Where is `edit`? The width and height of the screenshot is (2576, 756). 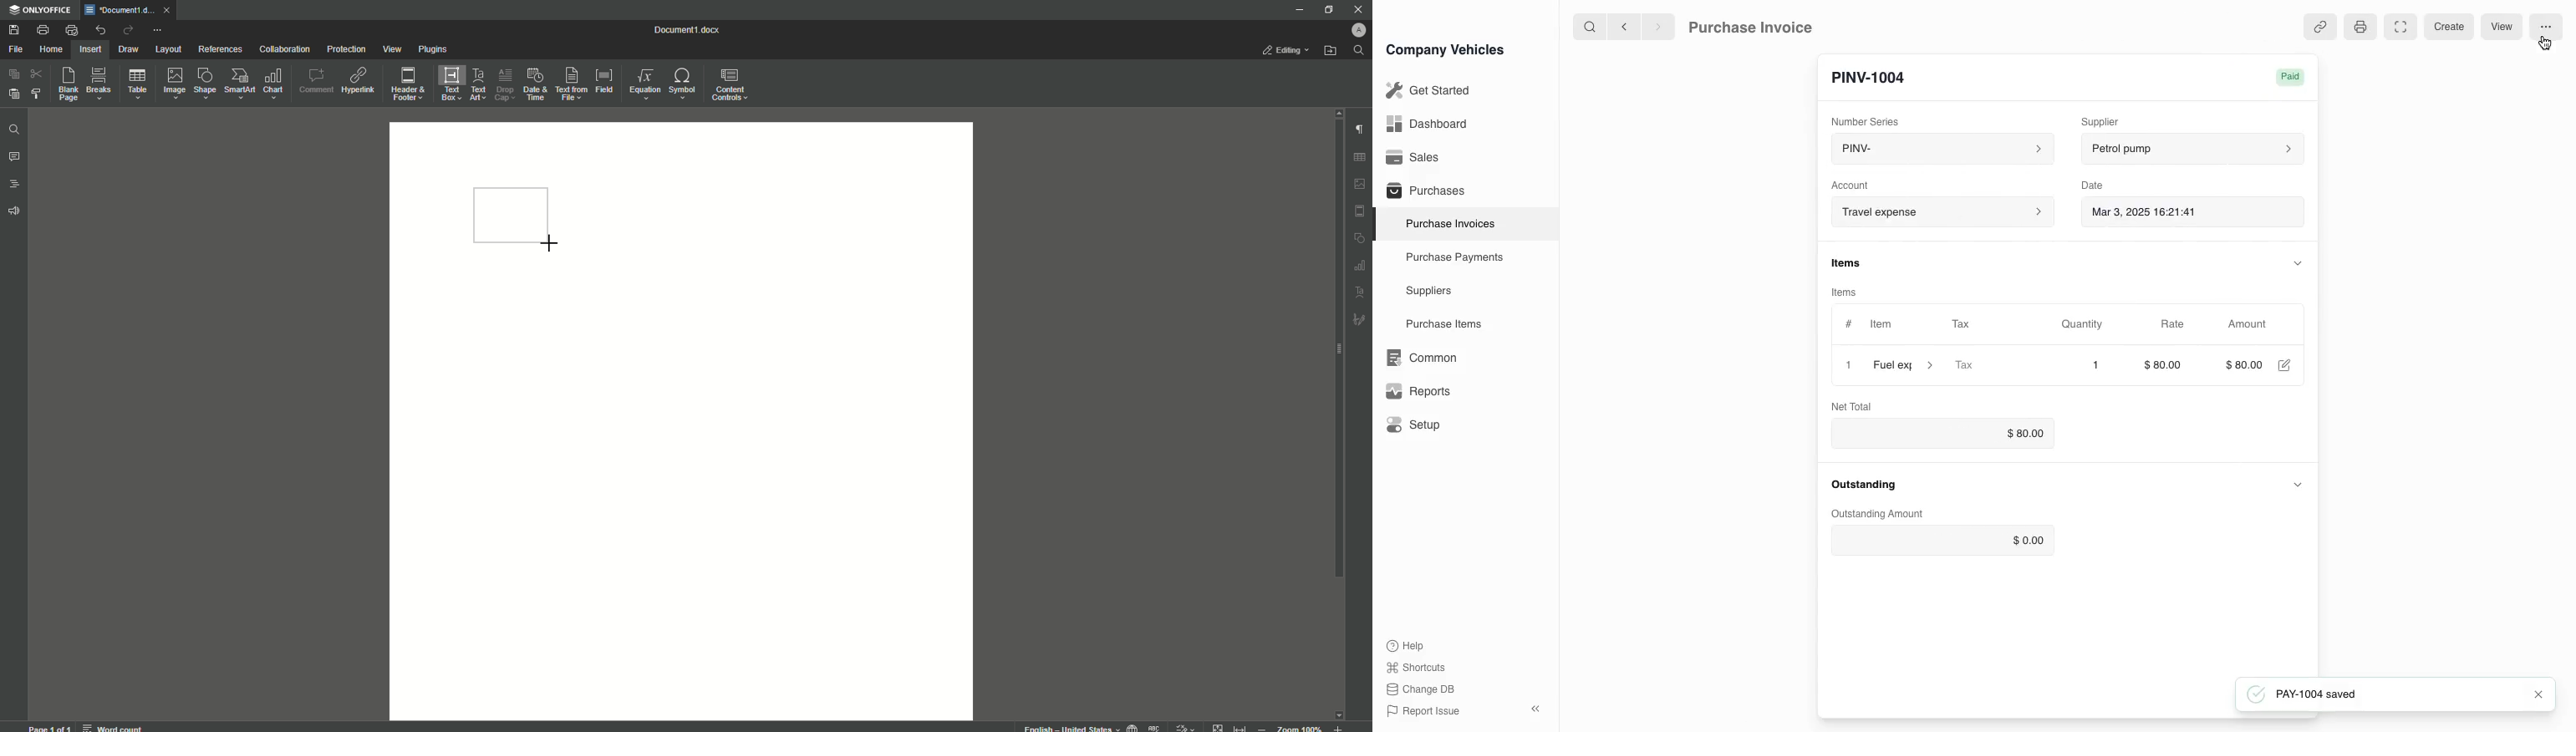
edit is located at coordinates (2283, 367).